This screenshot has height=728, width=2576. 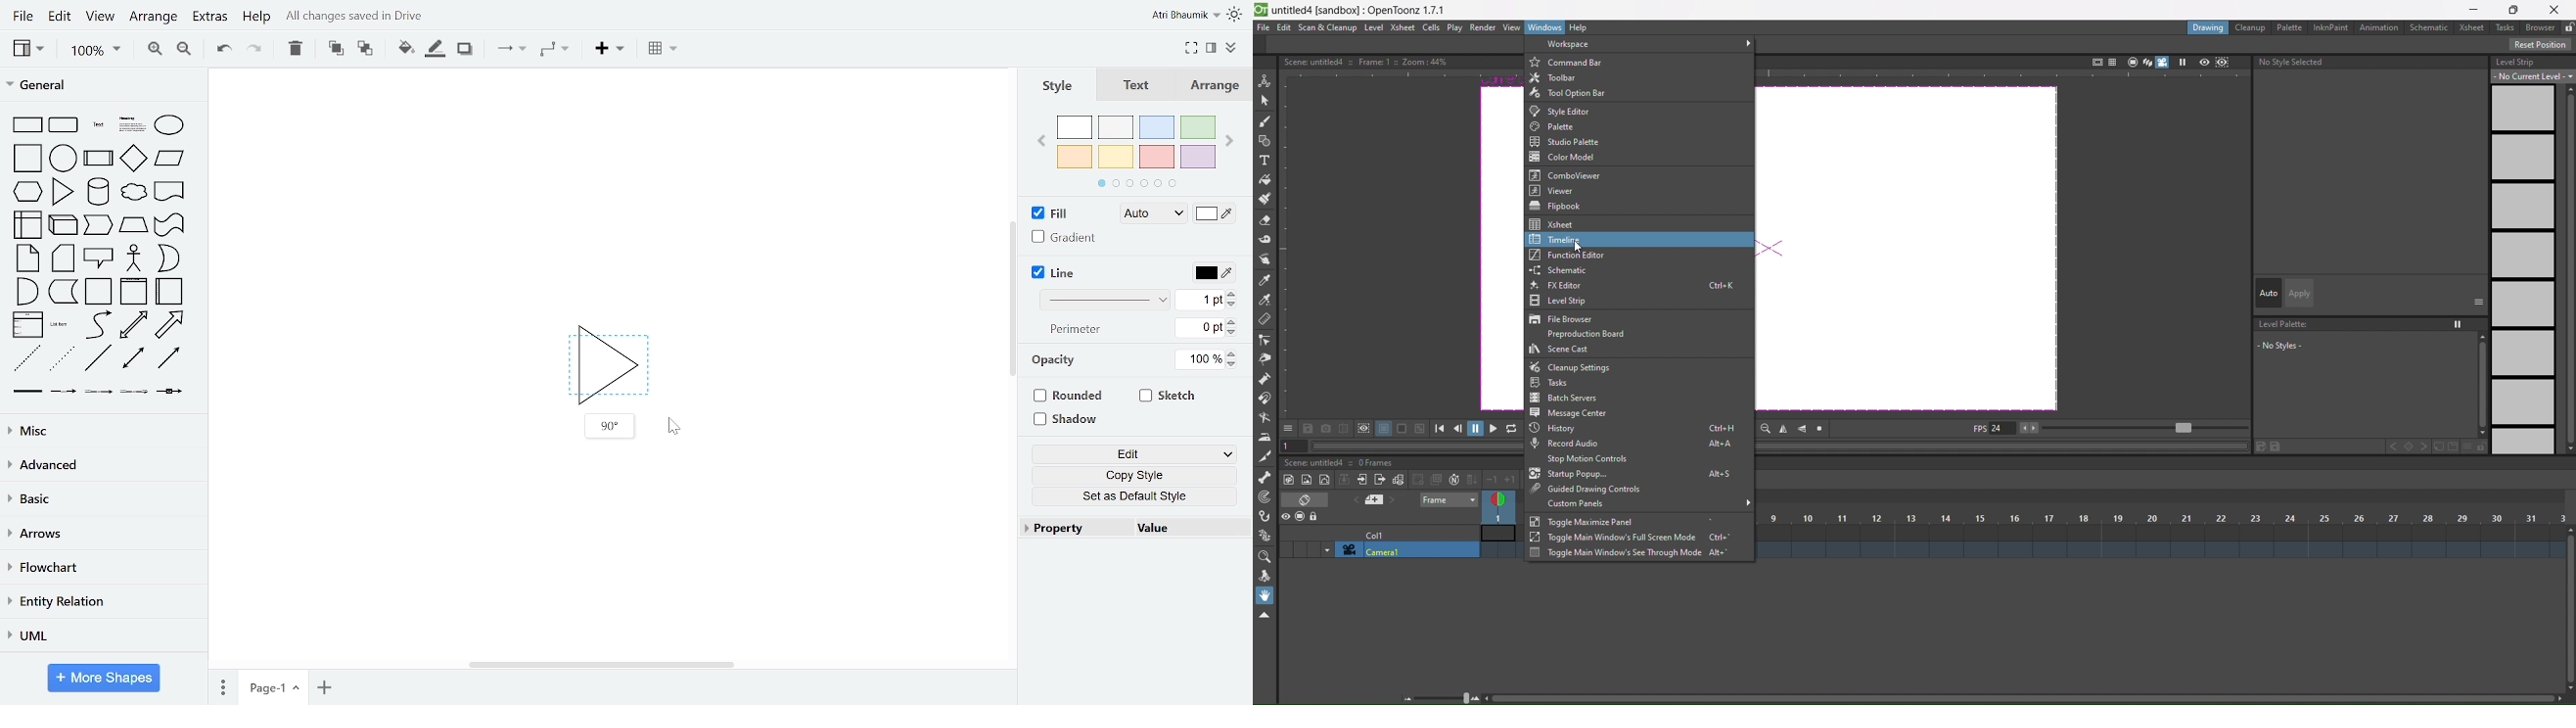 I want to click on value, so click(x=1183, y=528).